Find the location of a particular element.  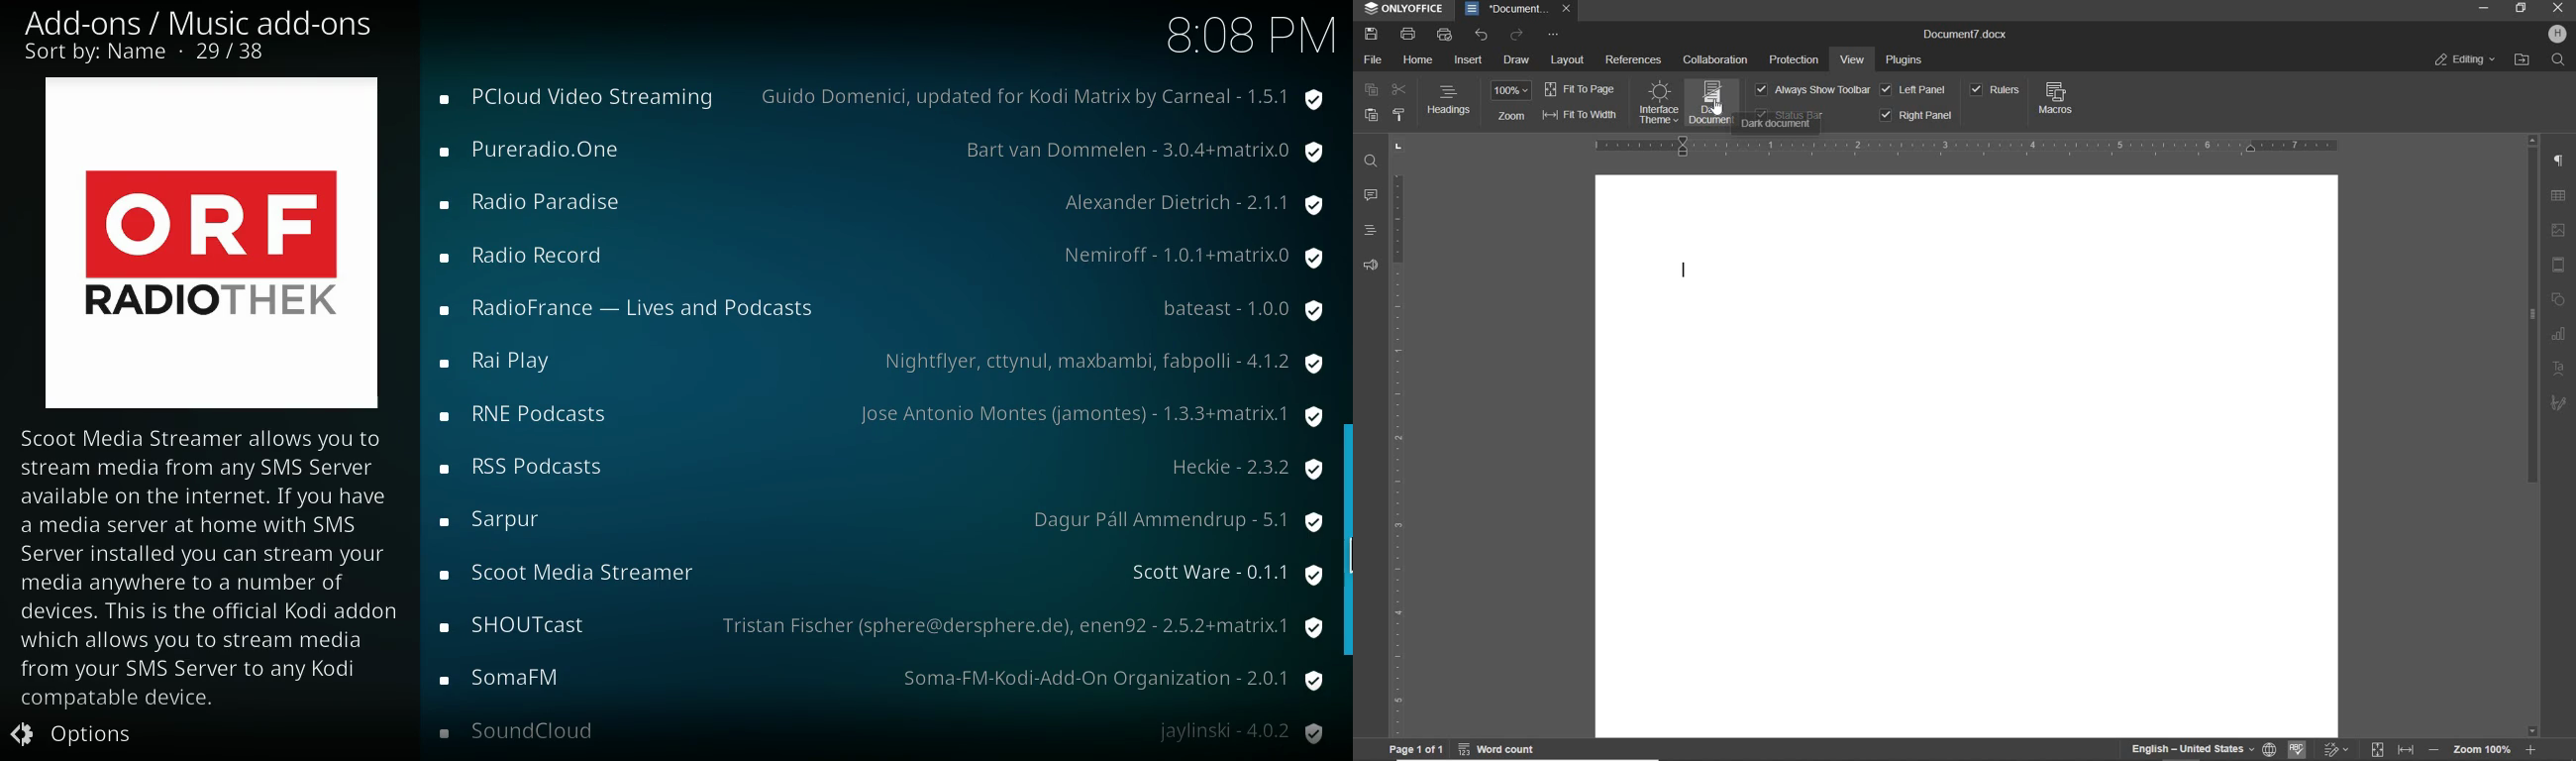

add-on is located at coordinates (544, 204).